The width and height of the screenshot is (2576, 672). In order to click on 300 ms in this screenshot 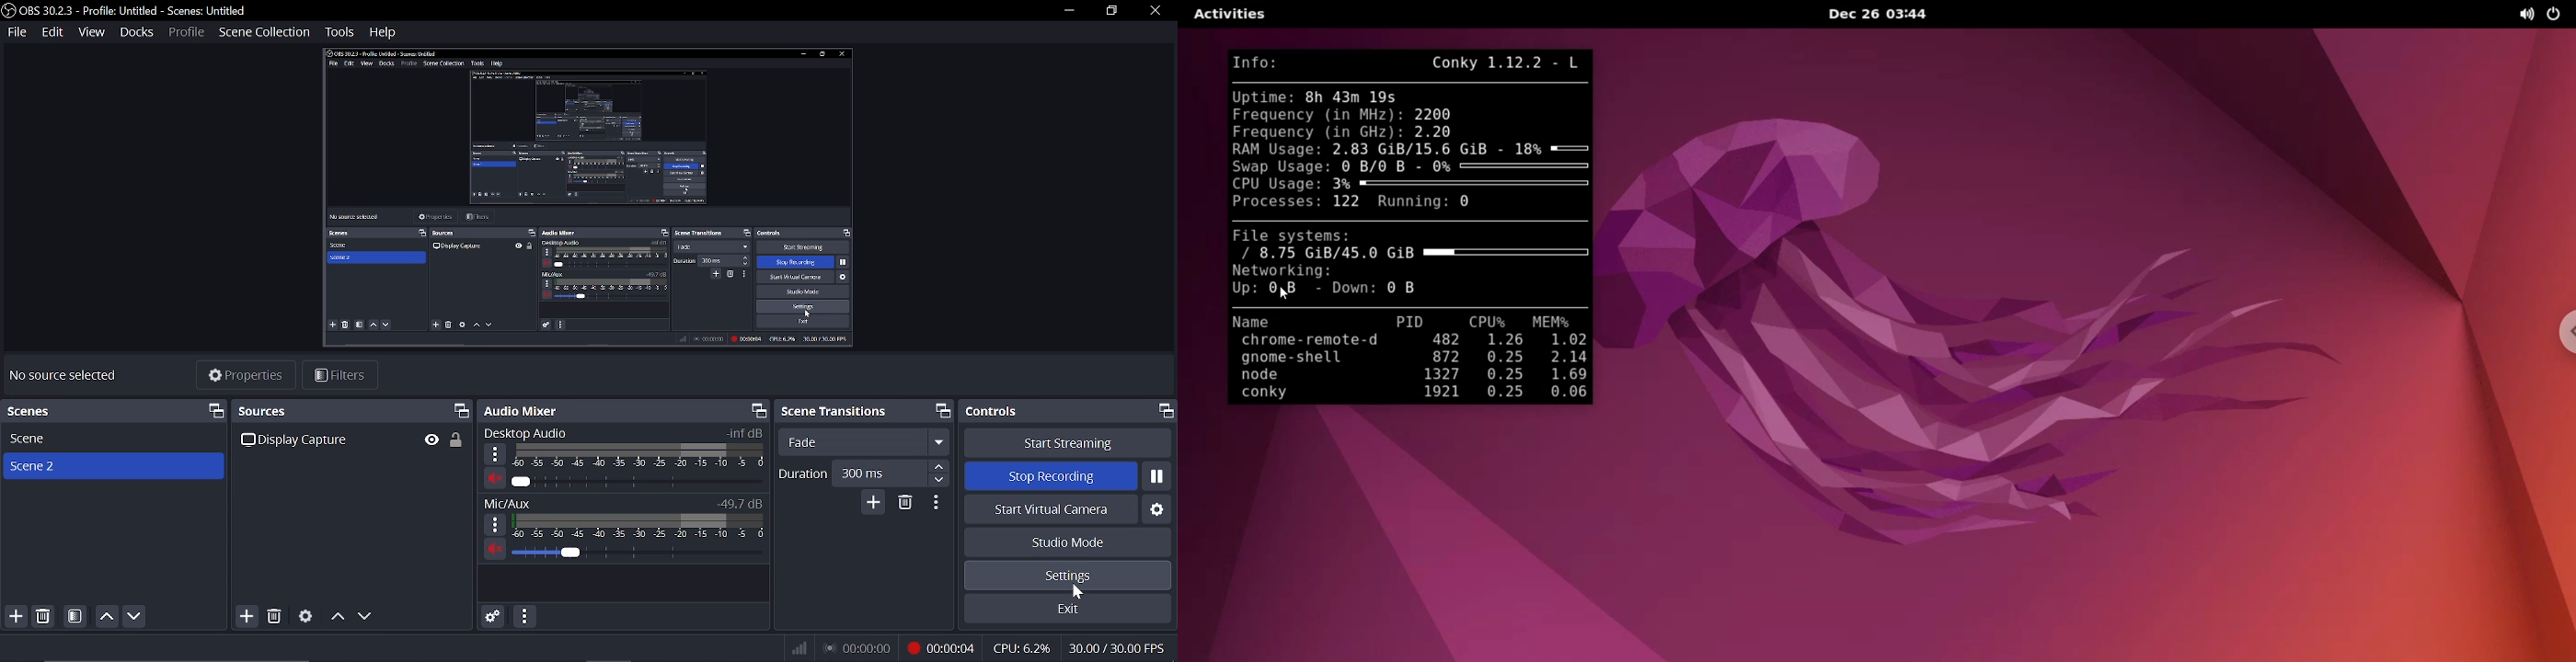, I will do `click(890, 471)`.